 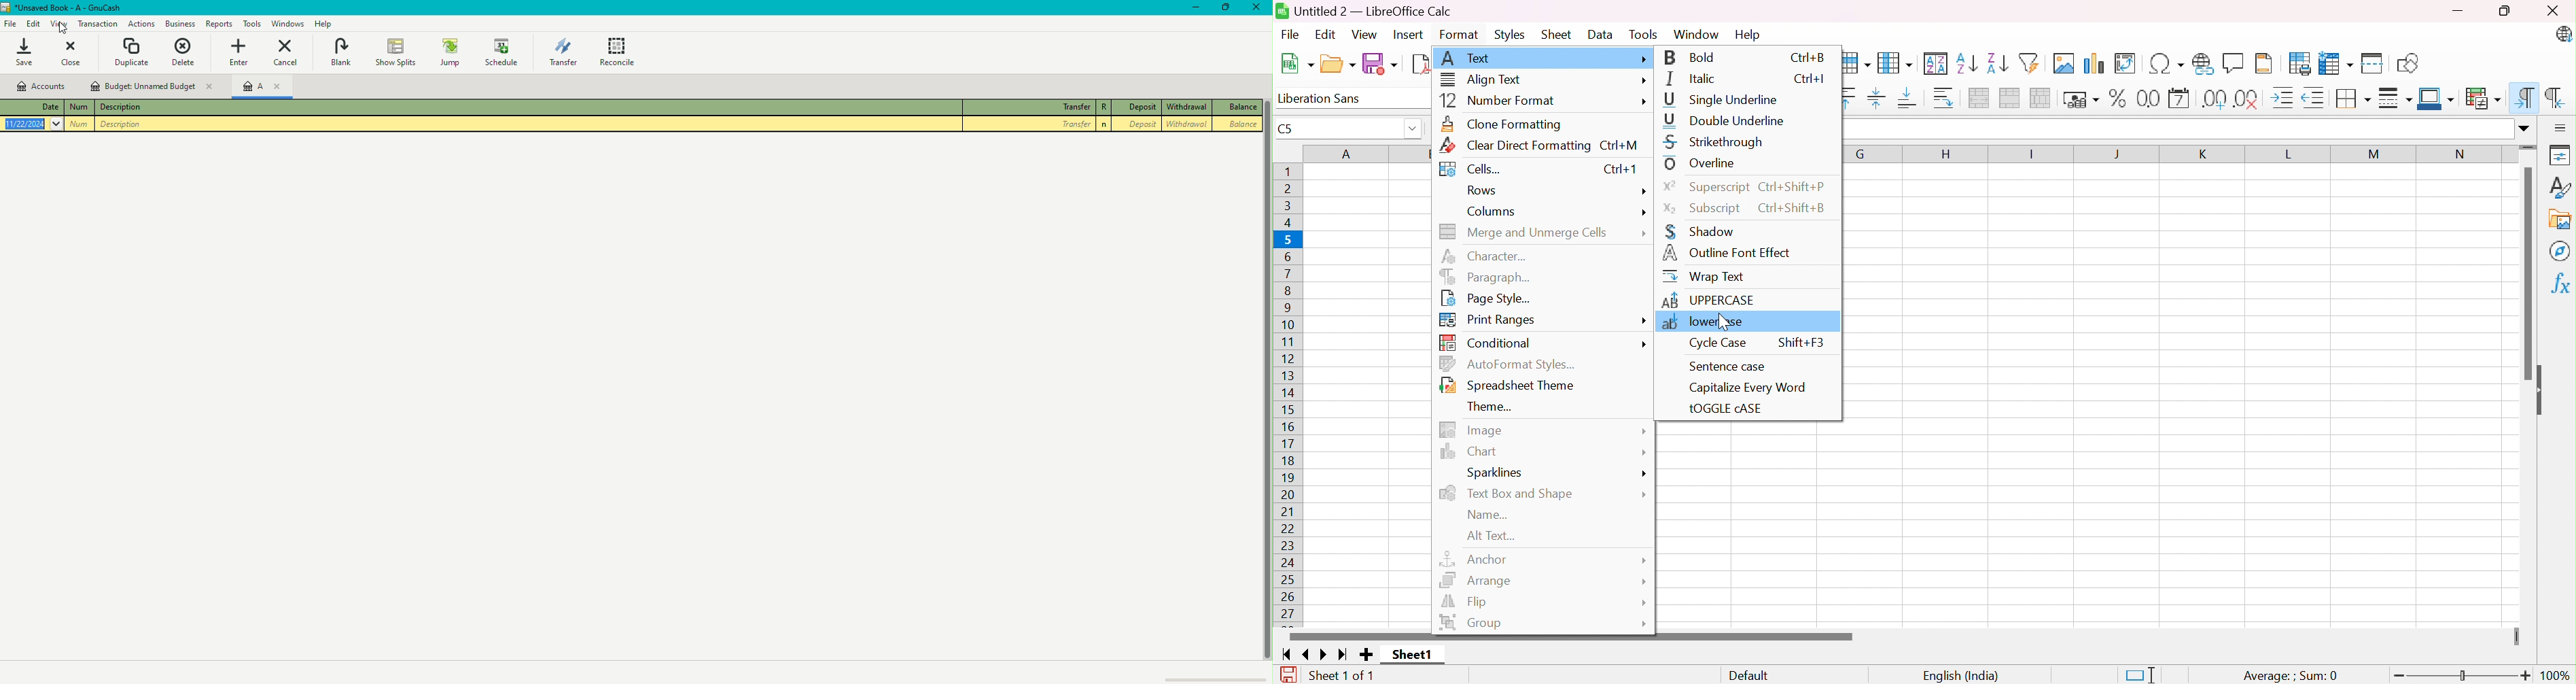 I want to click on Enter, so click(x=242, y=53).